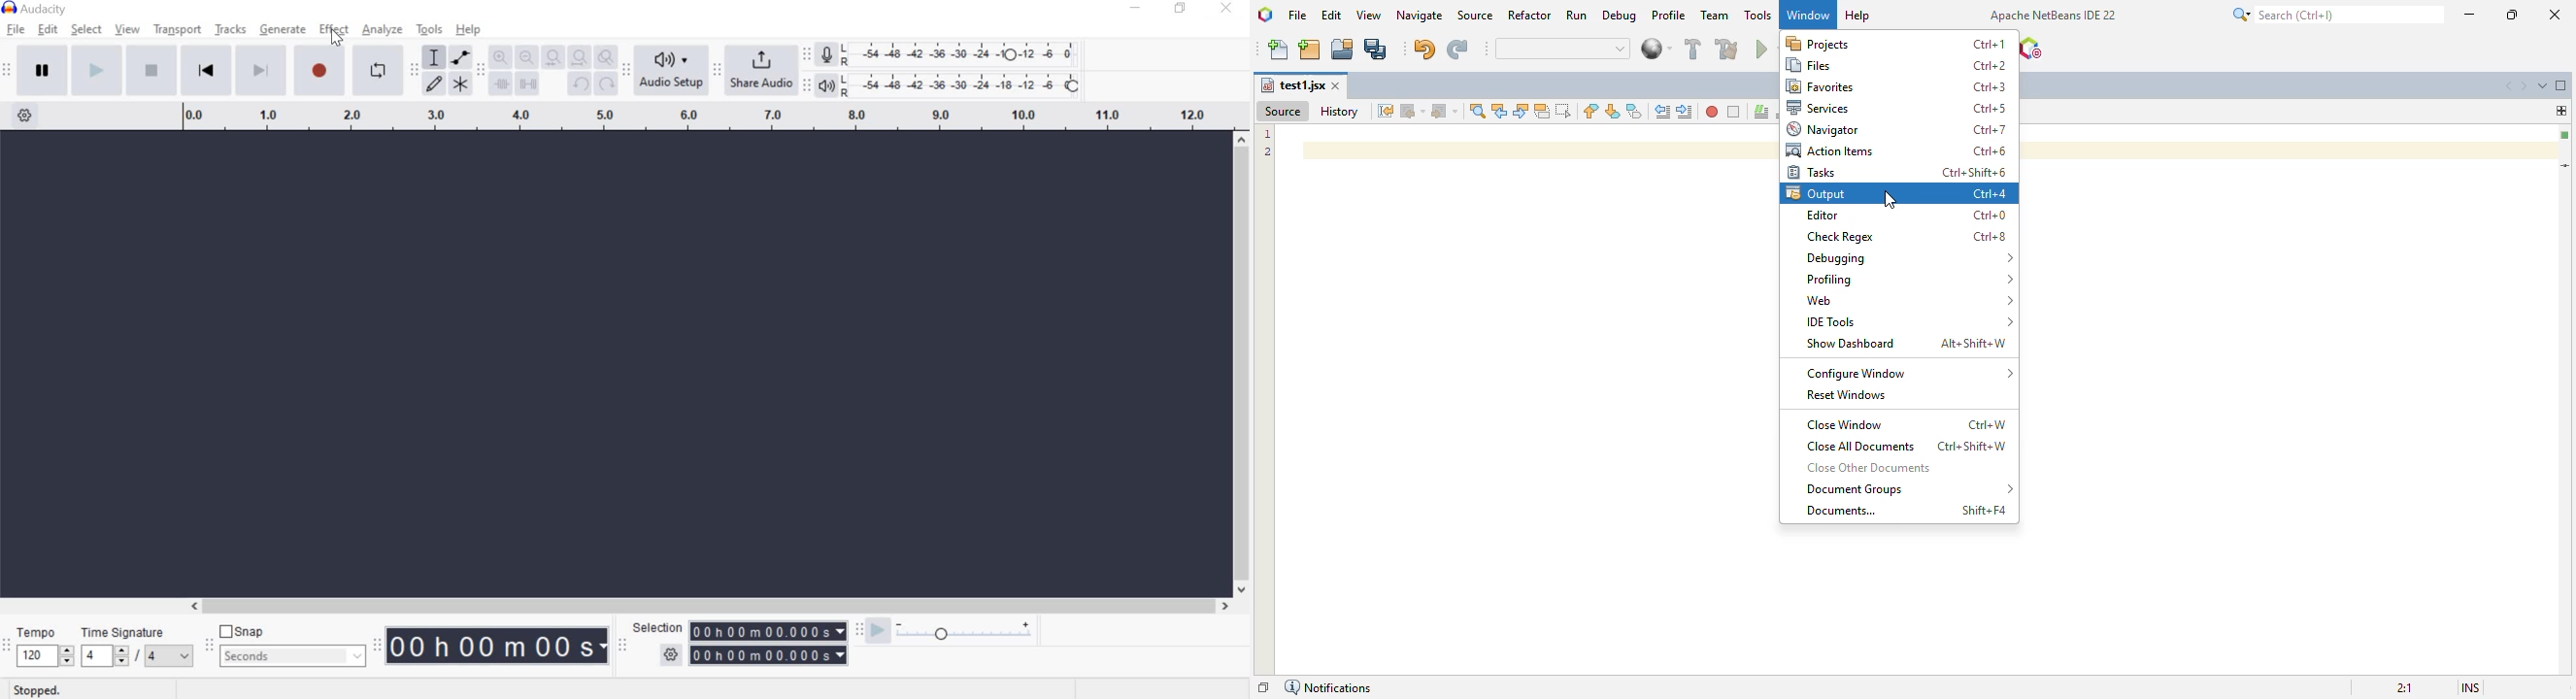 The width and height of the screenshot is (2576, 700). What do you see at coordinates (434, 85) in the screenshot?
I see `Draw tool` at bounding box center [434, 85].